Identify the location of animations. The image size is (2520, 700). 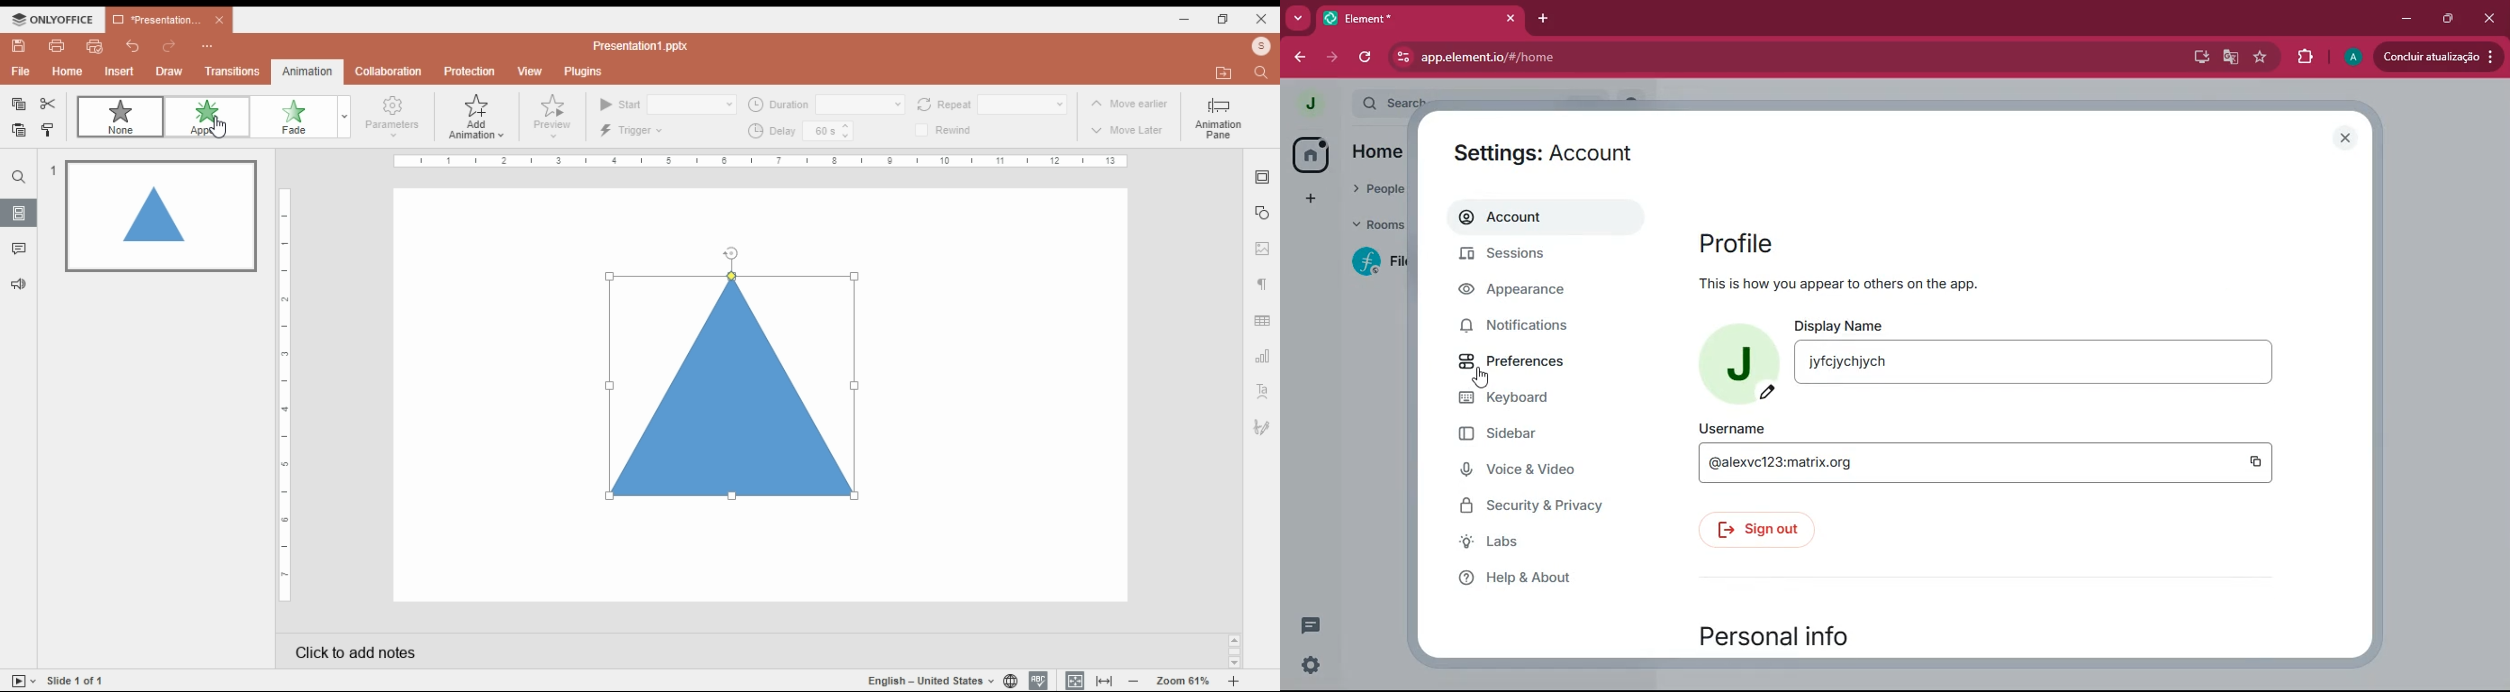
(307, 72).